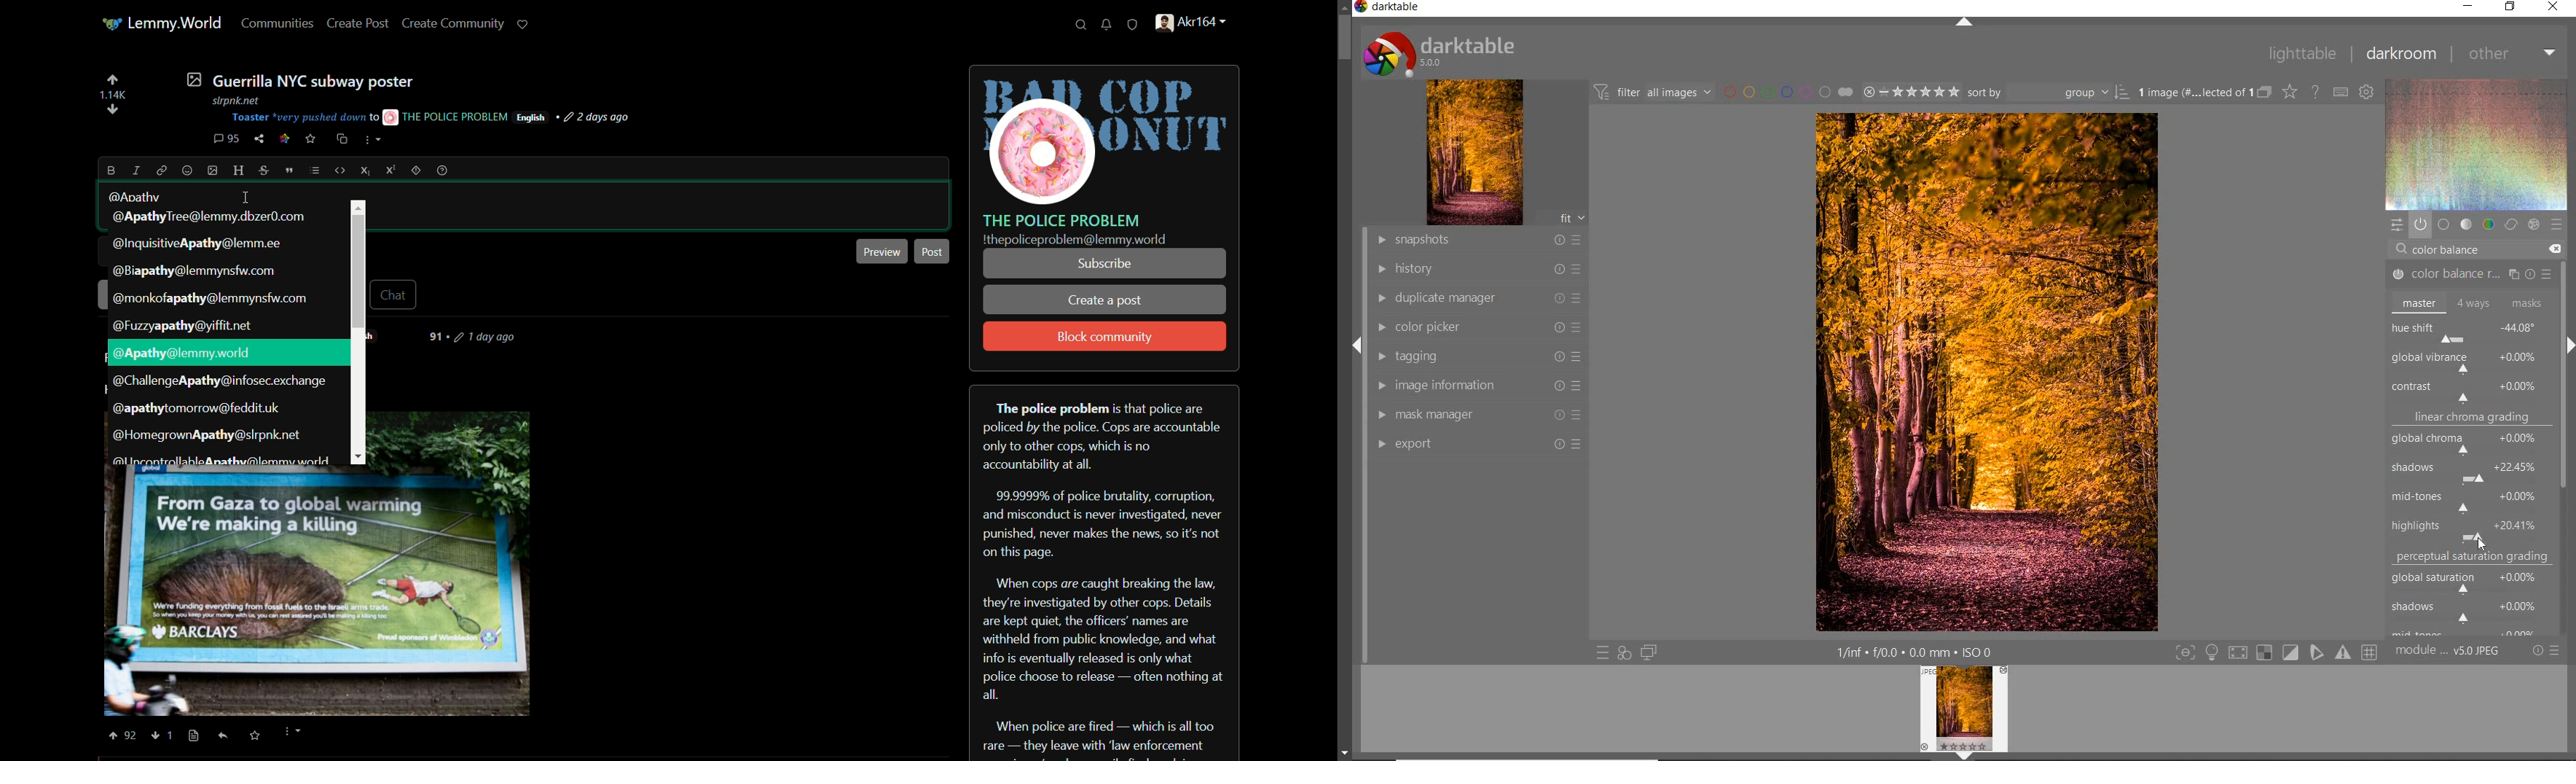  I want to click on master, so click(2468, 303).